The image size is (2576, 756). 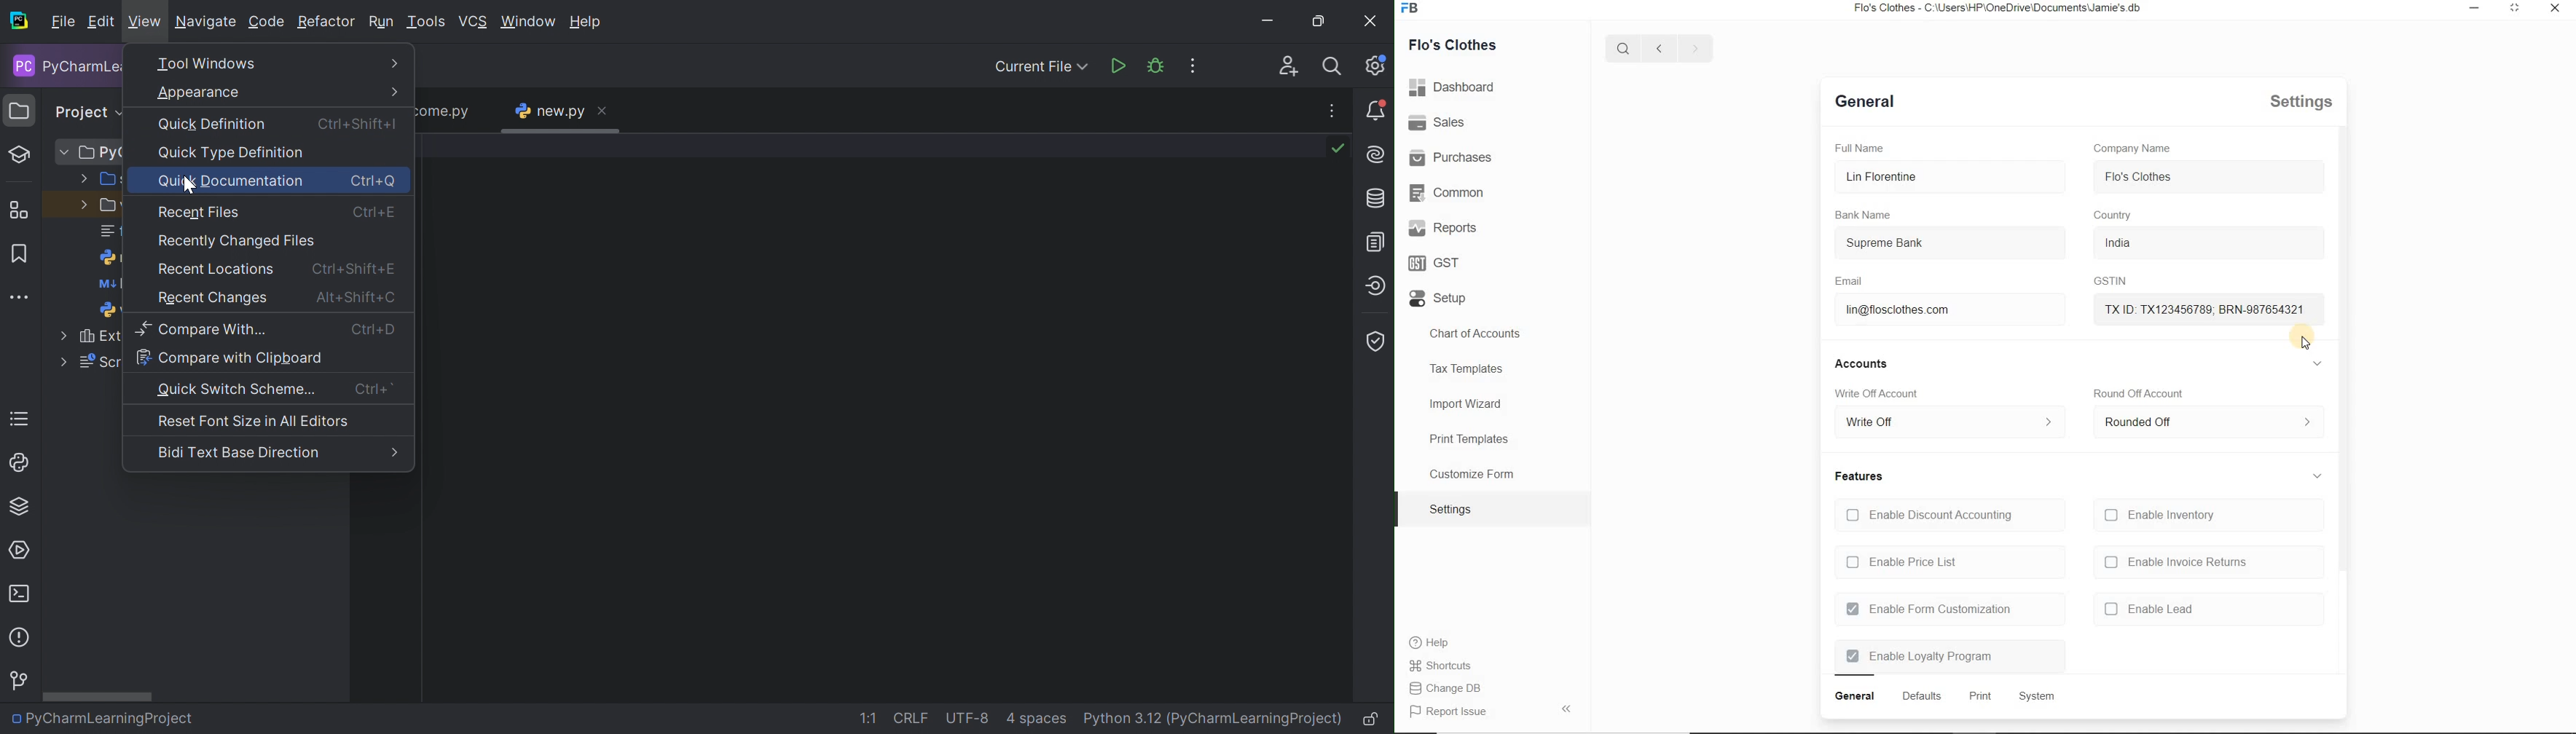 What do you see at coordinates (1453, 87) in the screenshot?
I see `dashboard` at bounding box center [1453, 87].